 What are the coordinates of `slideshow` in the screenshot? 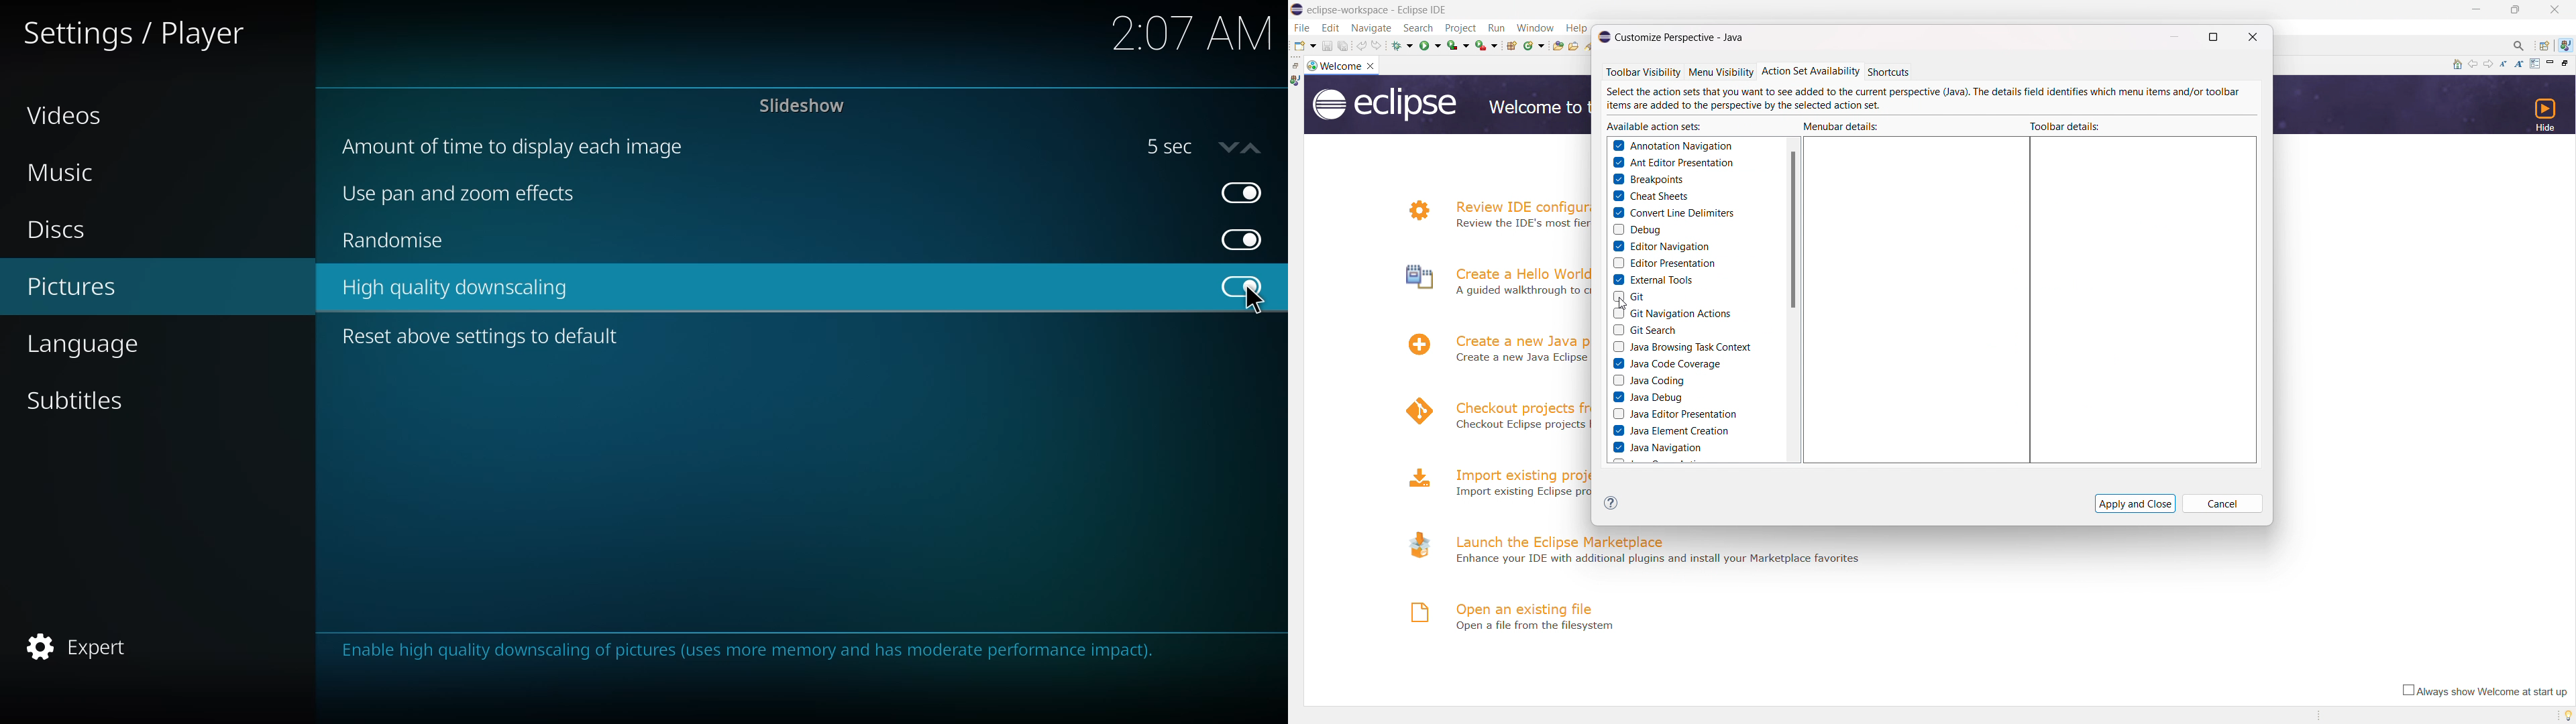 It's located at (804, 106).